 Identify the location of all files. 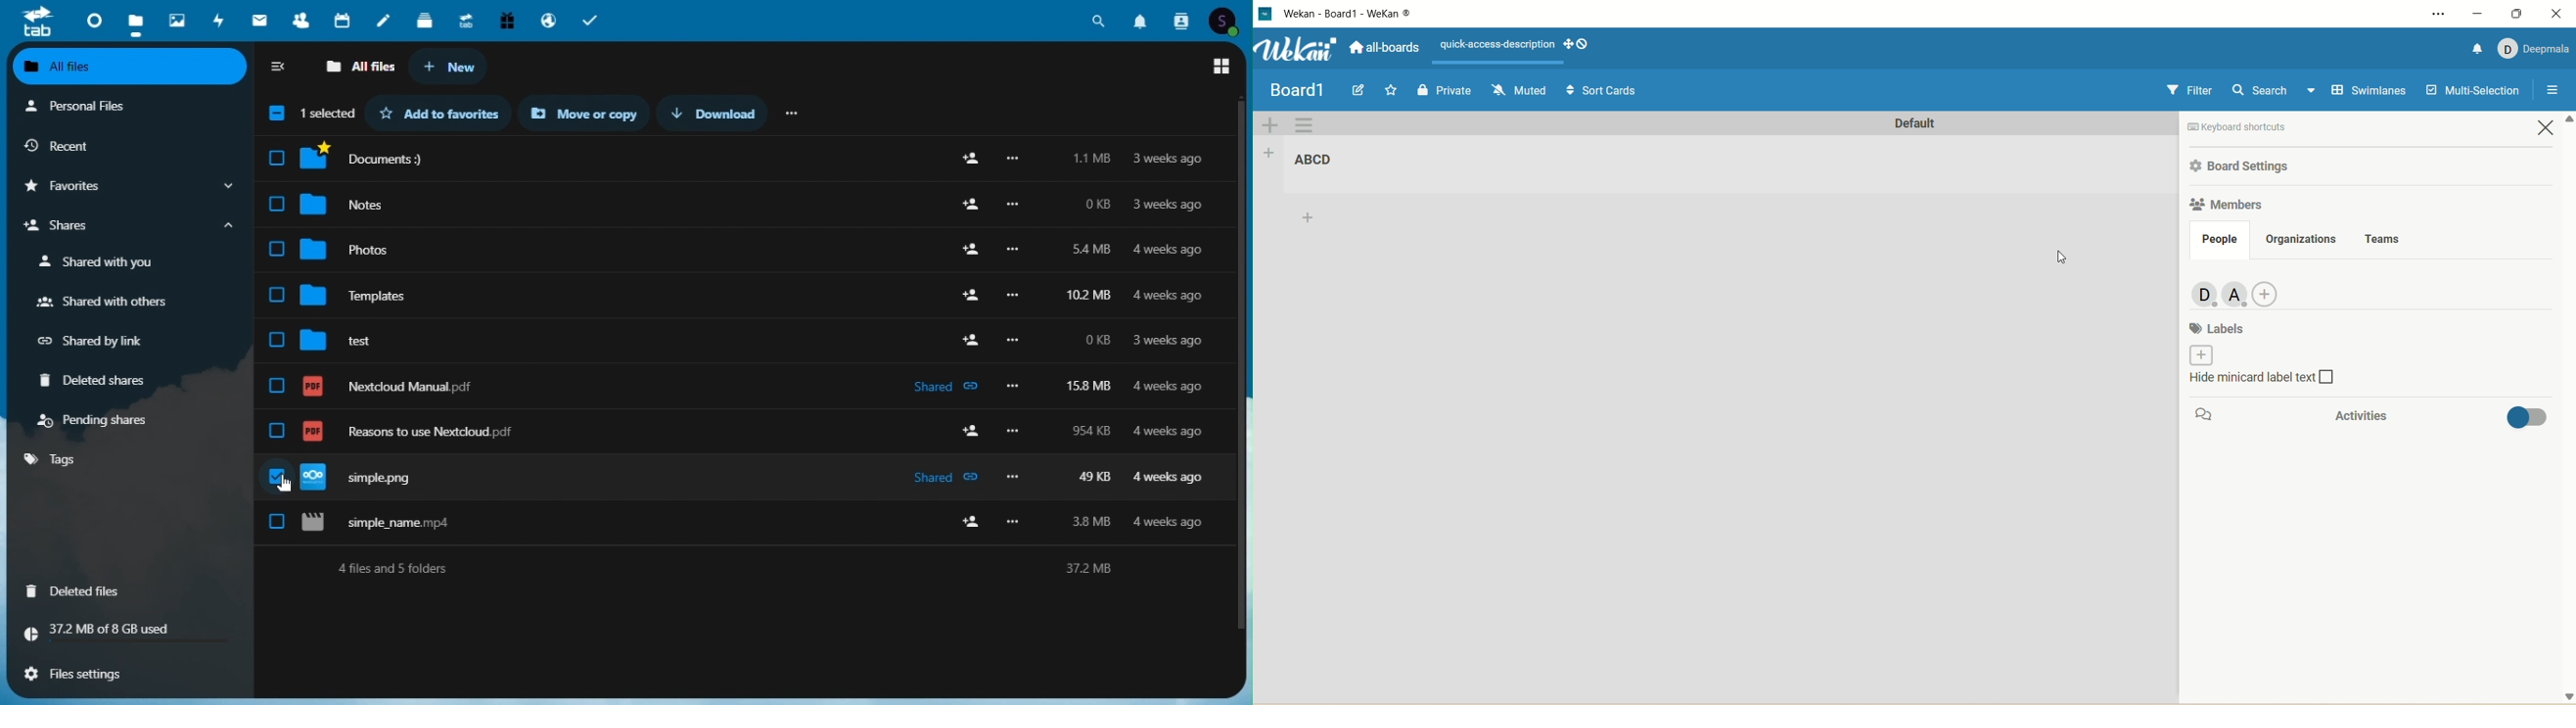
(359, 68).